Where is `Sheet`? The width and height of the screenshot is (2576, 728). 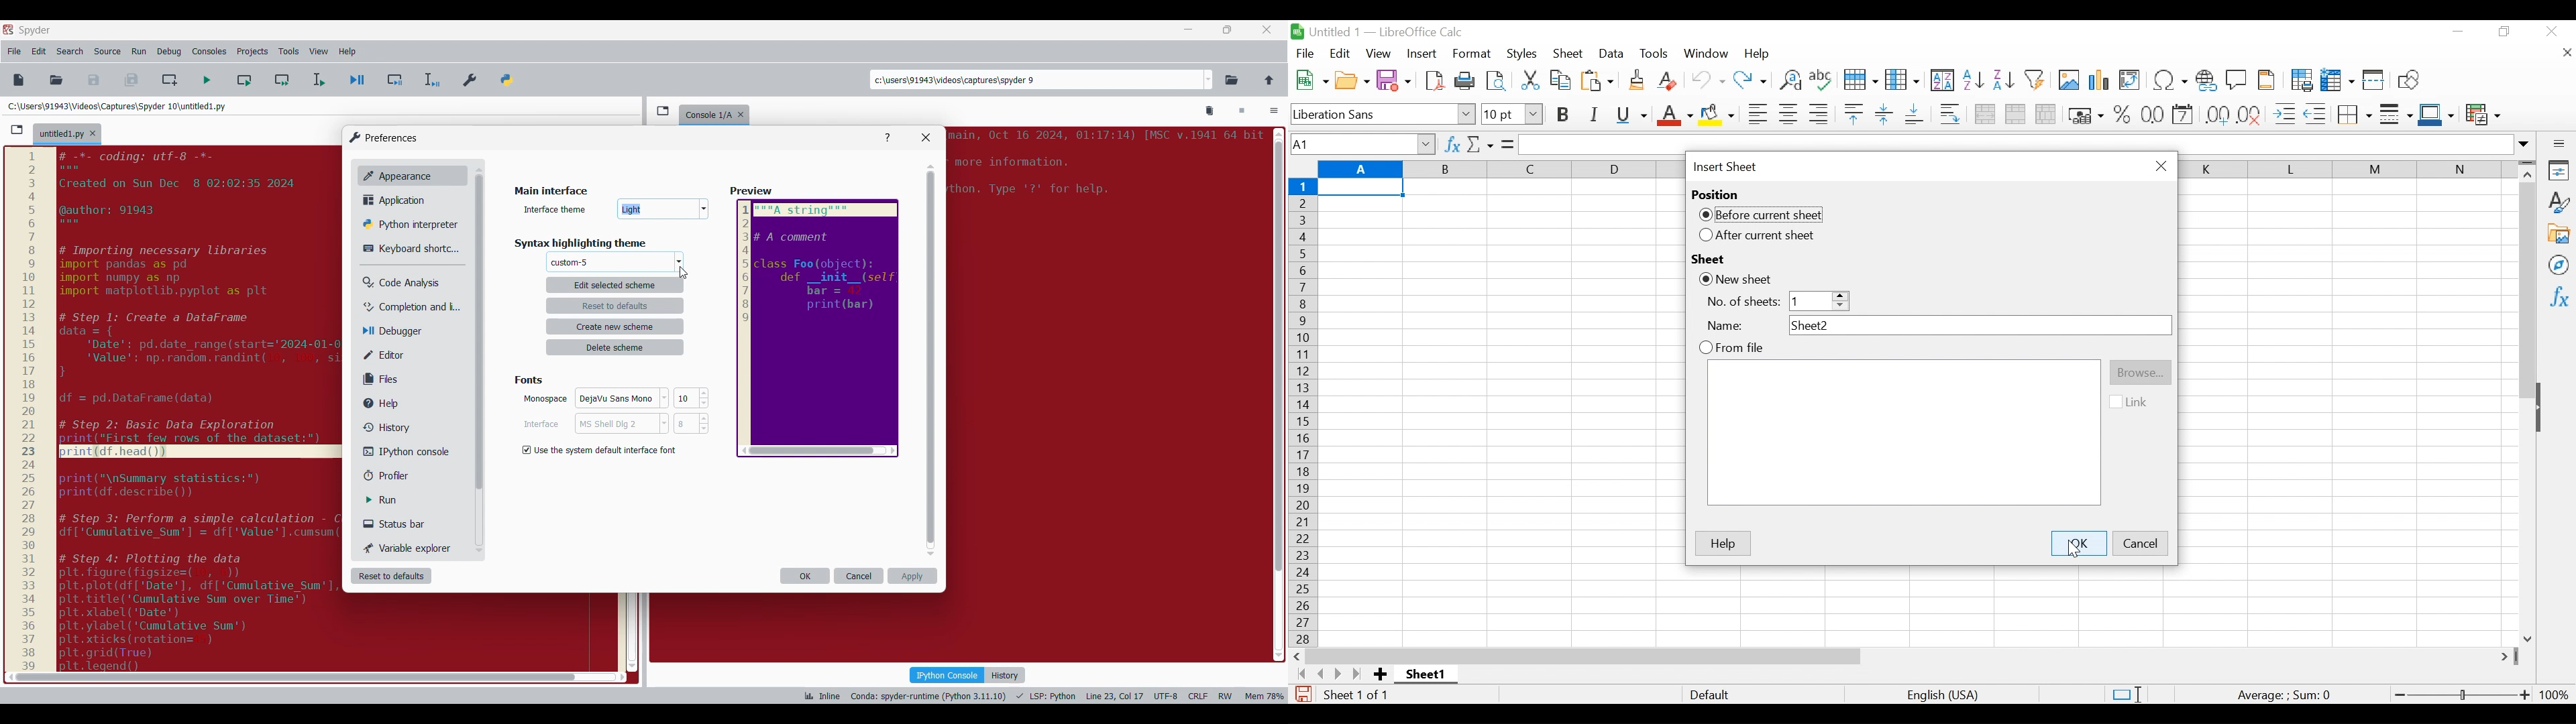
Sheet is located at coordinates (1569, 54).